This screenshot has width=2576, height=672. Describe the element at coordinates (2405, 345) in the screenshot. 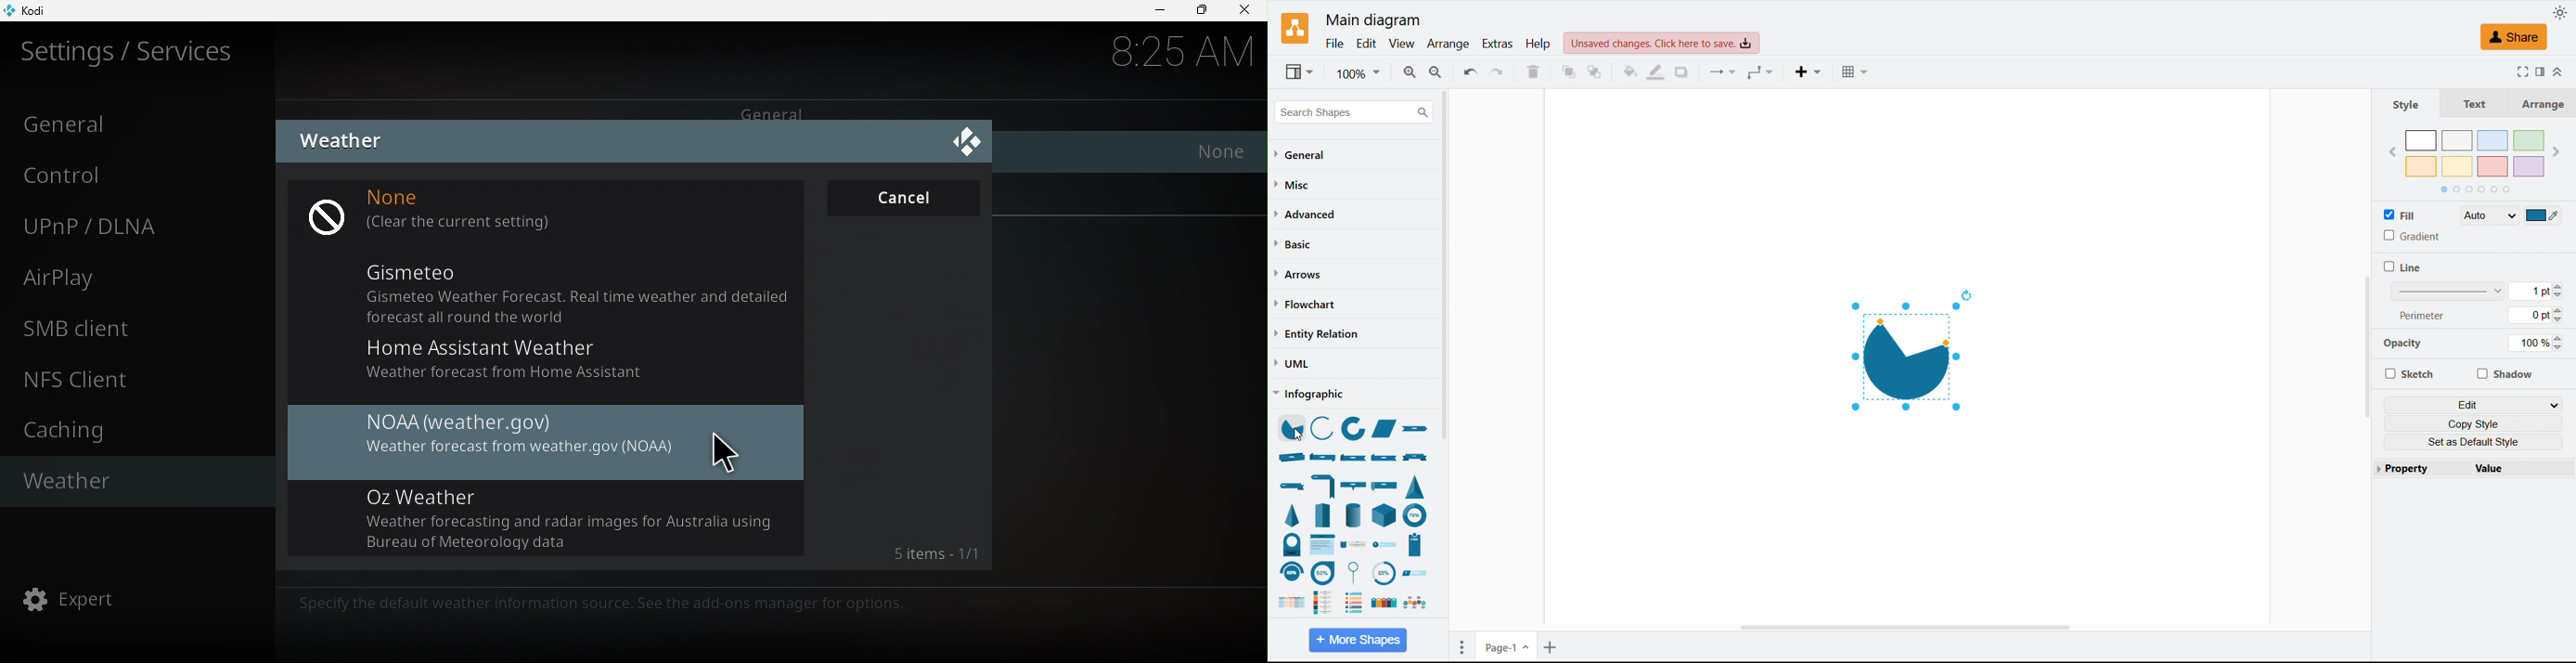

I see `opacity` at that location.